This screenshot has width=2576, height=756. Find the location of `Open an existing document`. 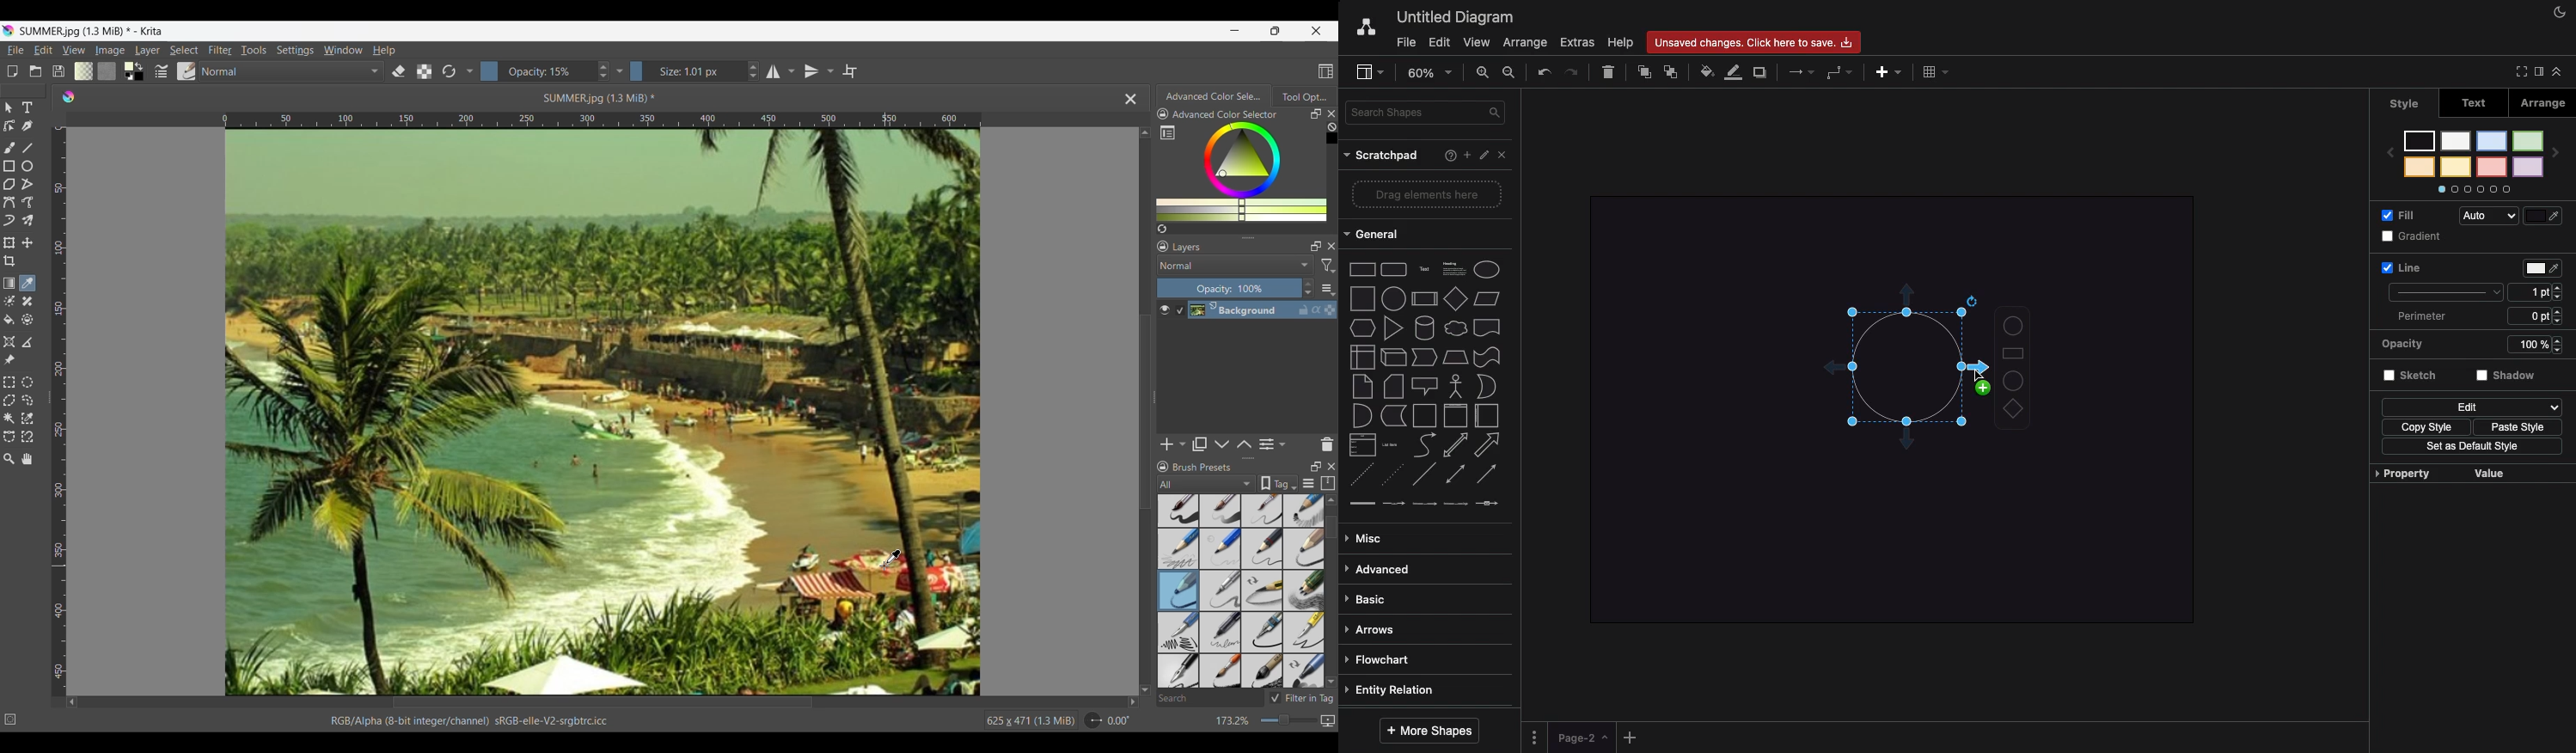

Open an existing document is located at coordinates (36, 72).